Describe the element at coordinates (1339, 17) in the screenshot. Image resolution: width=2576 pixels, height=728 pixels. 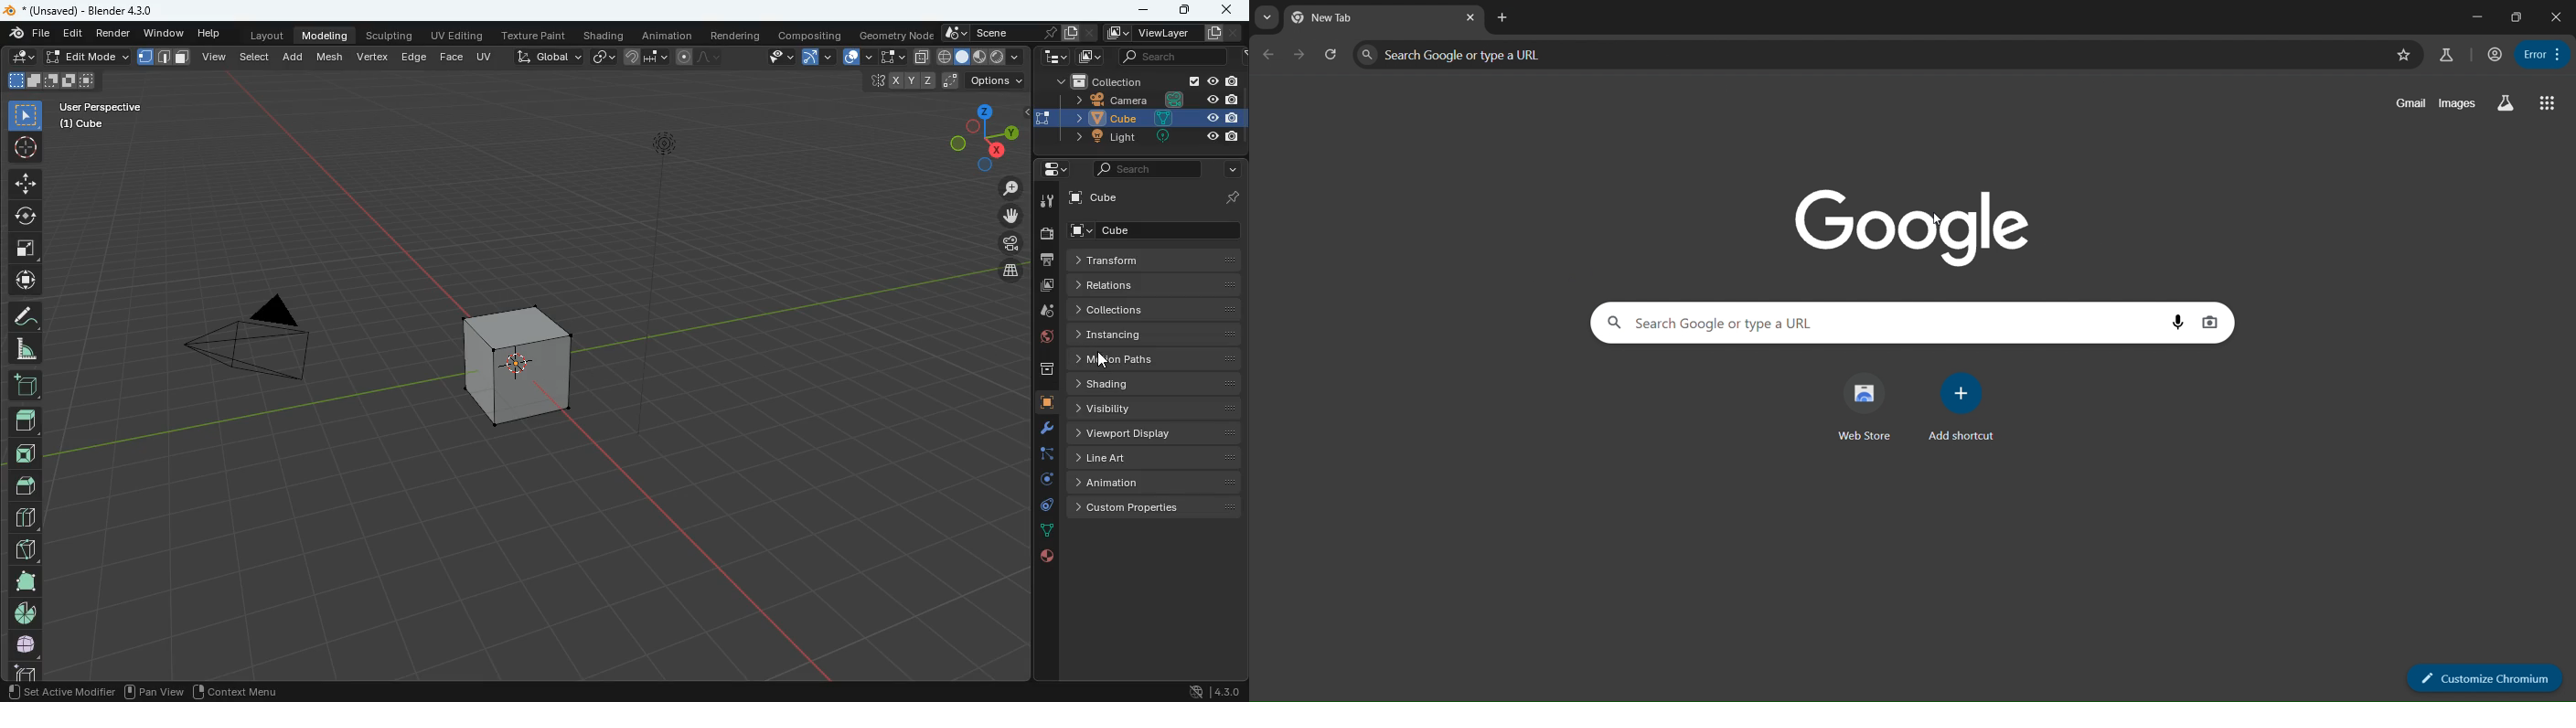
I see `new tab` at that location.